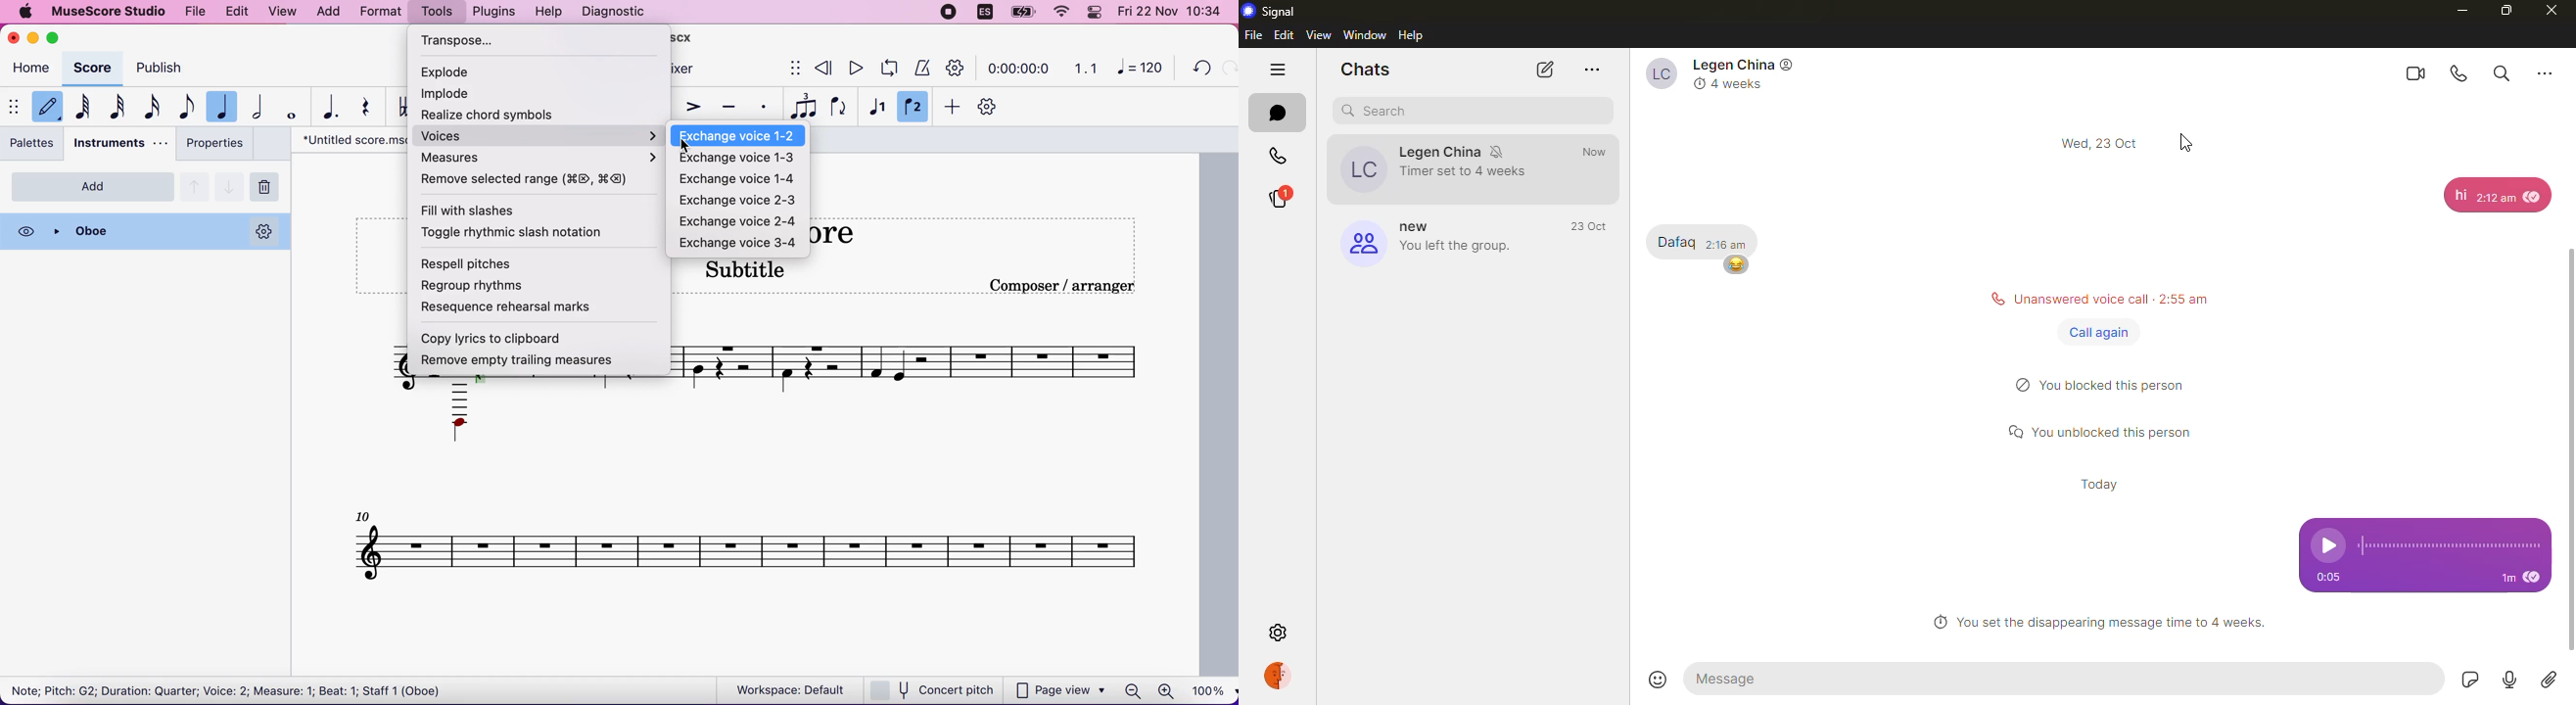 The image size is (2576, 728). I want to click on add, so click(92, 187).